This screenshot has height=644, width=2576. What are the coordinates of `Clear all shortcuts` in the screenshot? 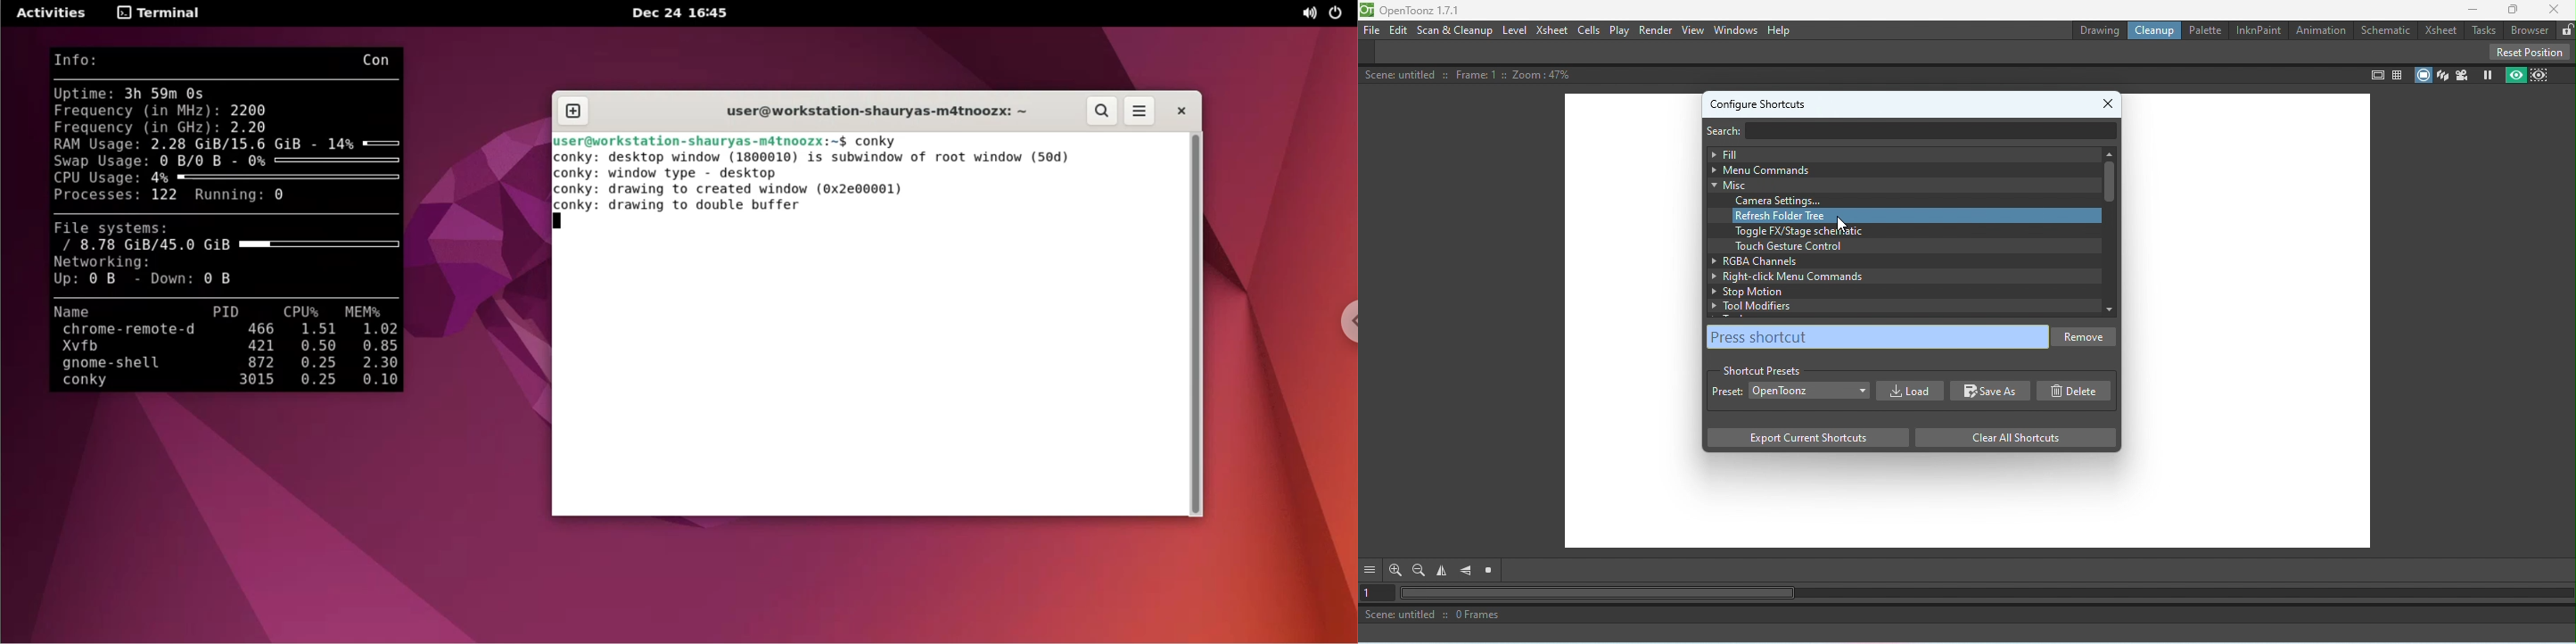 It's located at (2010, 437).